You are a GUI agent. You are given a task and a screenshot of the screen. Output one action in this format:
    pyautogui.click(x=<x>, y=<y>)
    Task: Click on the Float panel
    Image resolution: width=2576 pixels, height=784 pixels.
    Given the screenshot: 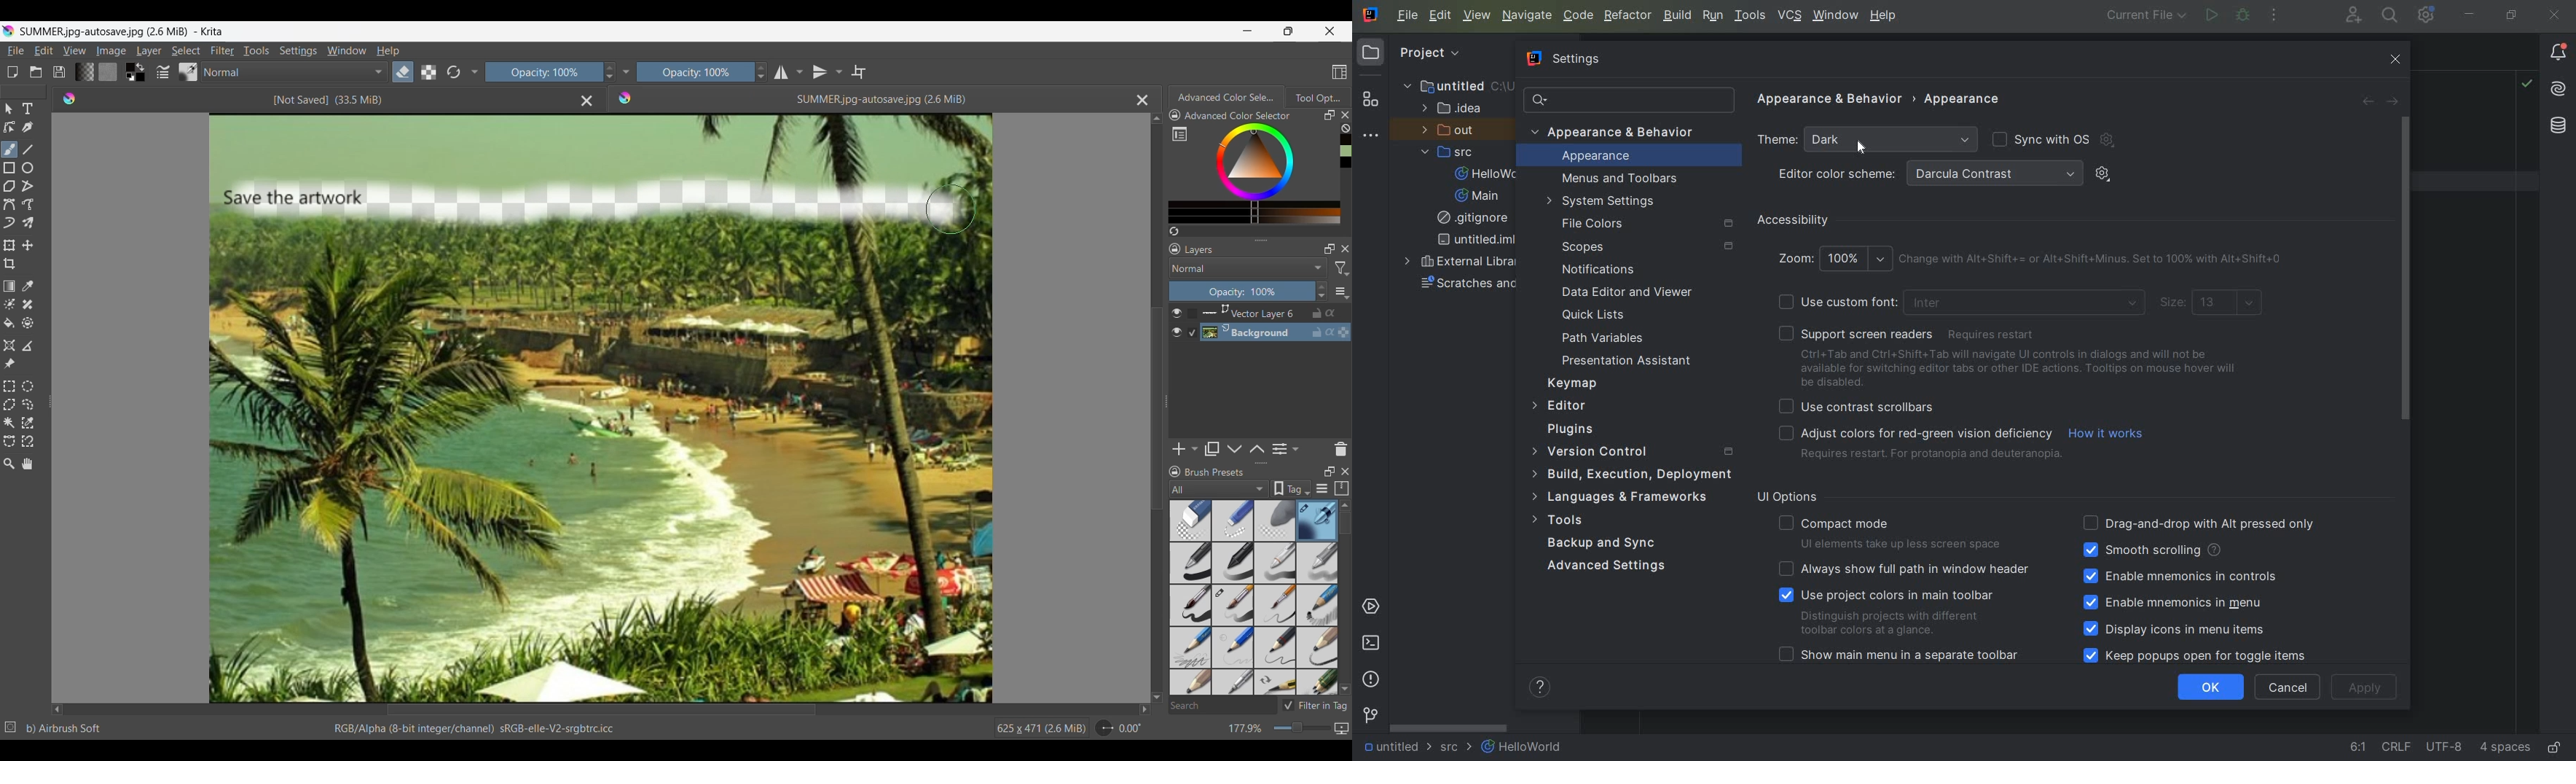 What is the action you would take?
    pyautogui.click(x=1330, y=115)
    